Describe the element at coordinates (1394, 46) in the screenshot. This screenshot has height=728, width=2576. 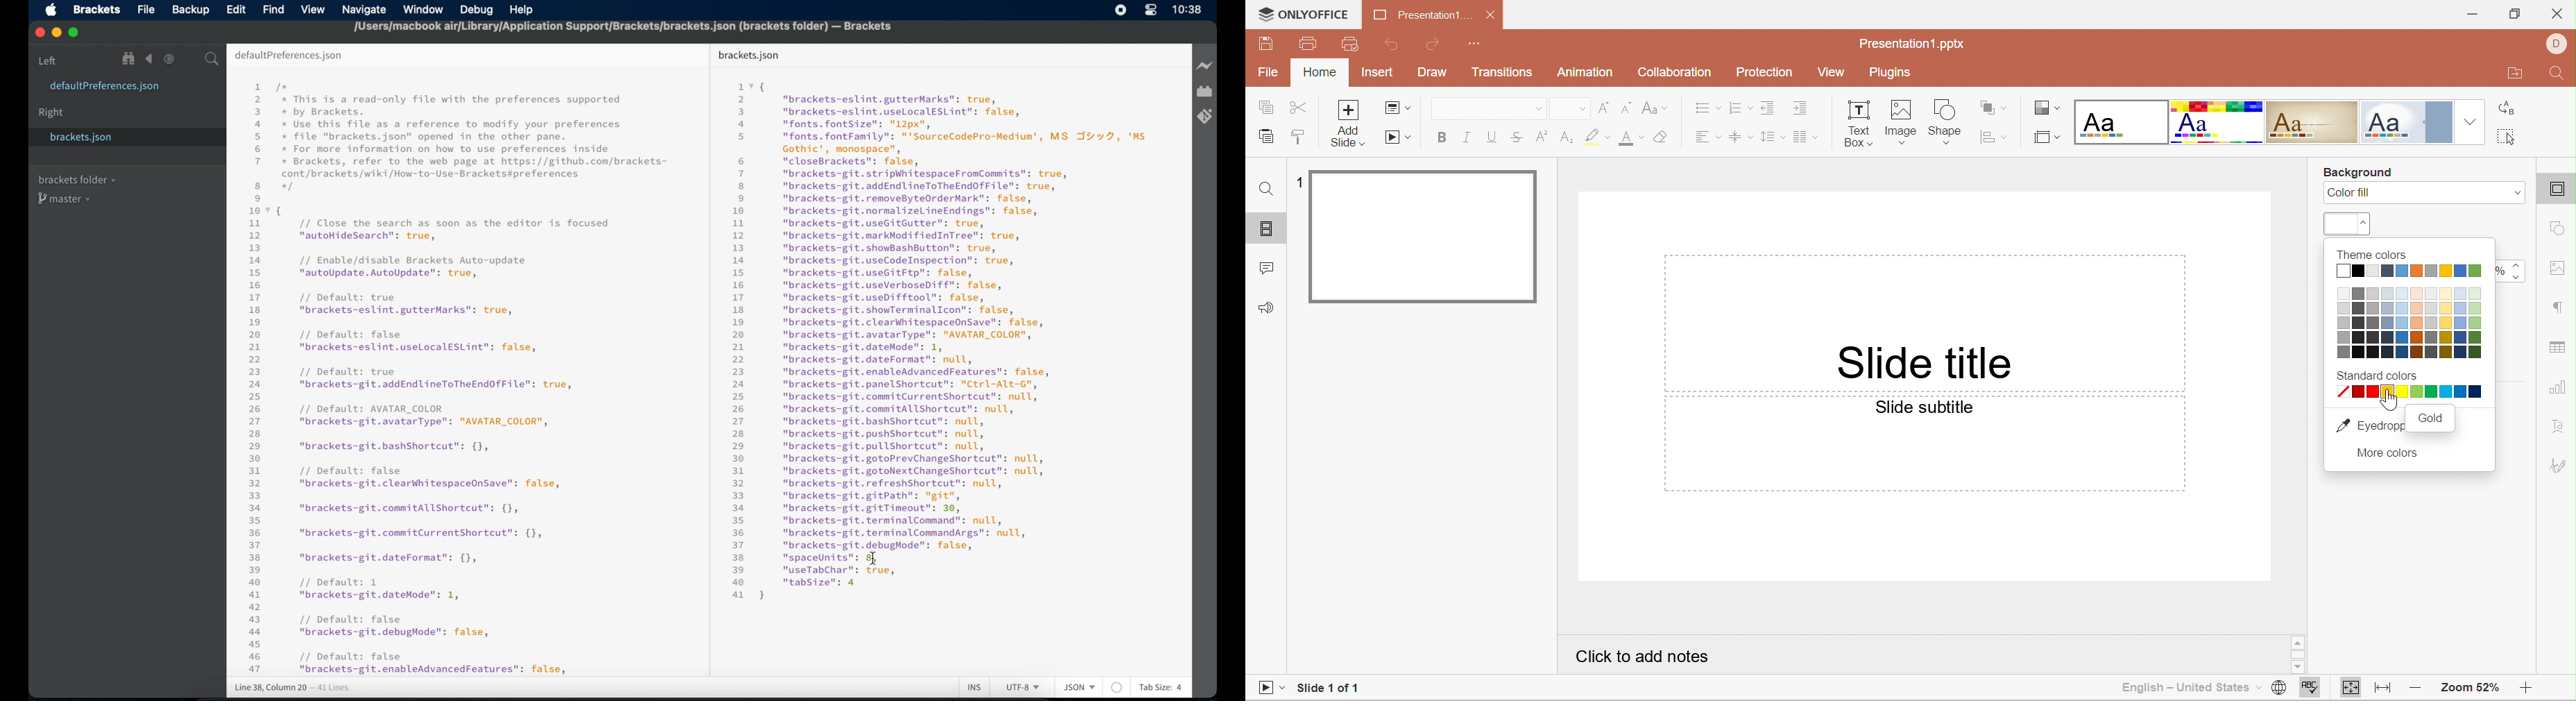
I see `Undo` at that location.